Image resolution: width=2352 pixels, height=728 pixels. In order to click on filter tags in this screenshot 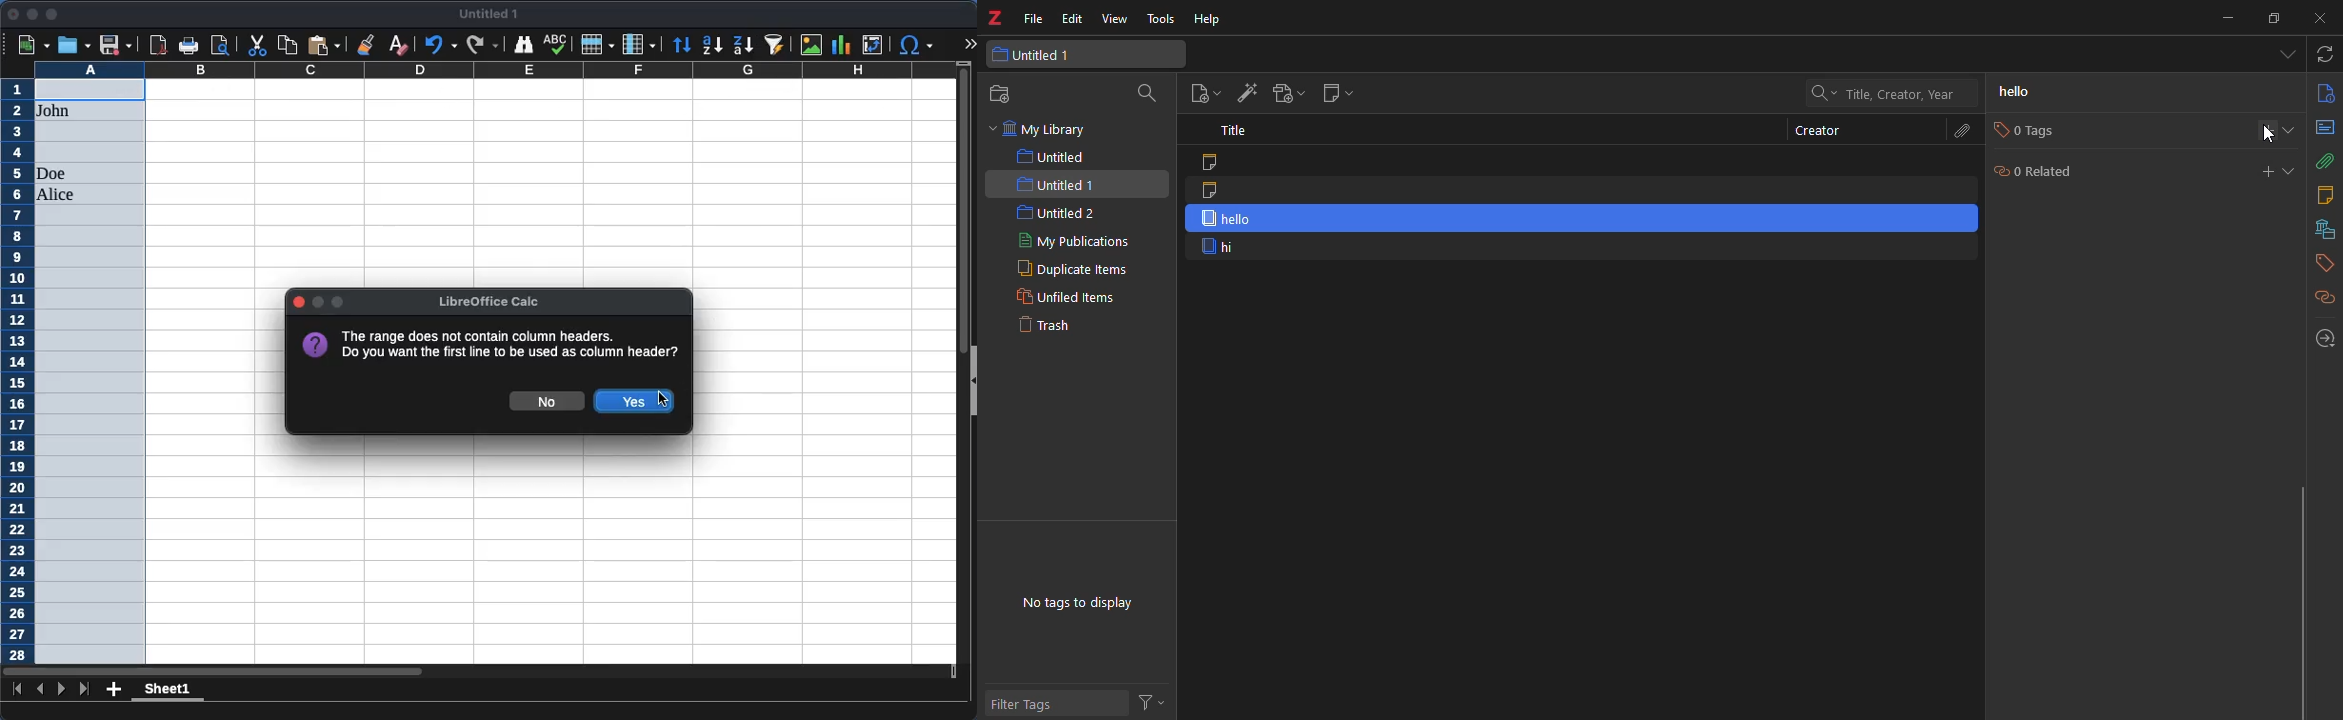, I will do `click(1033, 703)`.